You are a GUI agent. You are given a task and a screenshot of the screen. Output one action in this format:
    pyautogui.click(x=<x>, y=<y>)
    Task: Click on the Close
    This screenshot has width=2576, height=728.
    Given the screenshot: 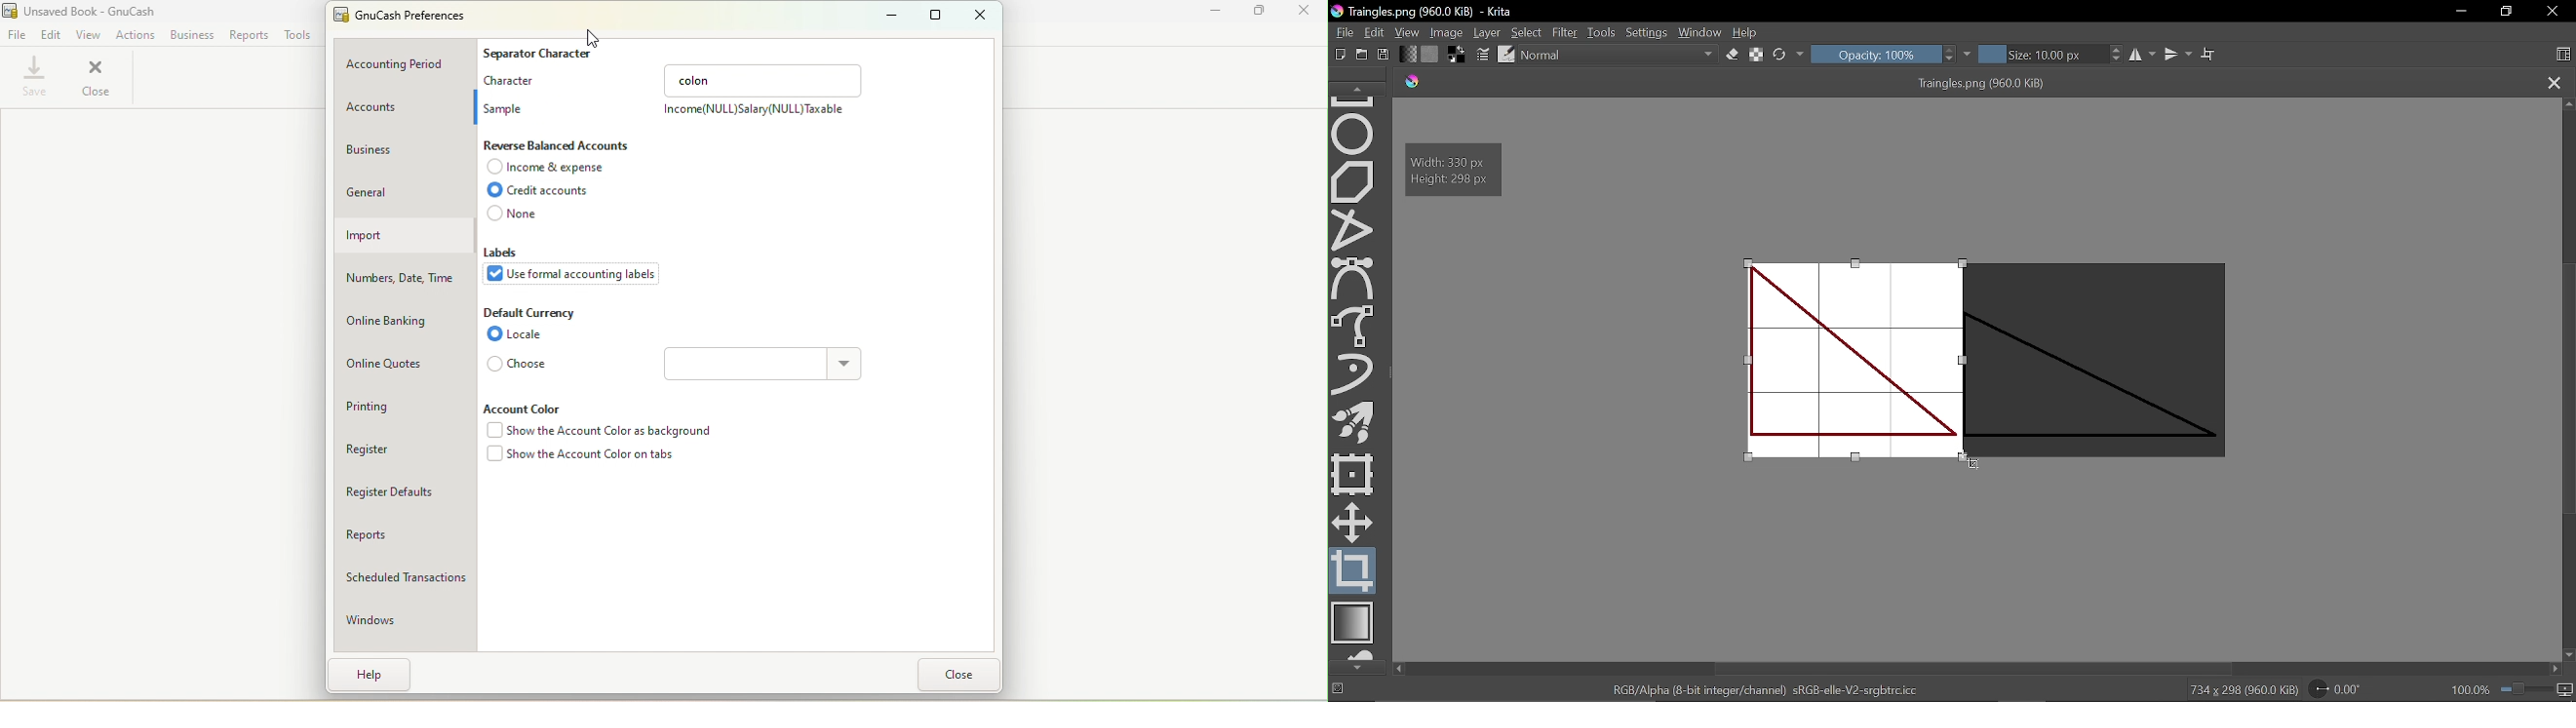 What is the action you would take?
    pyautogui.click(x=2555, y=13)
    